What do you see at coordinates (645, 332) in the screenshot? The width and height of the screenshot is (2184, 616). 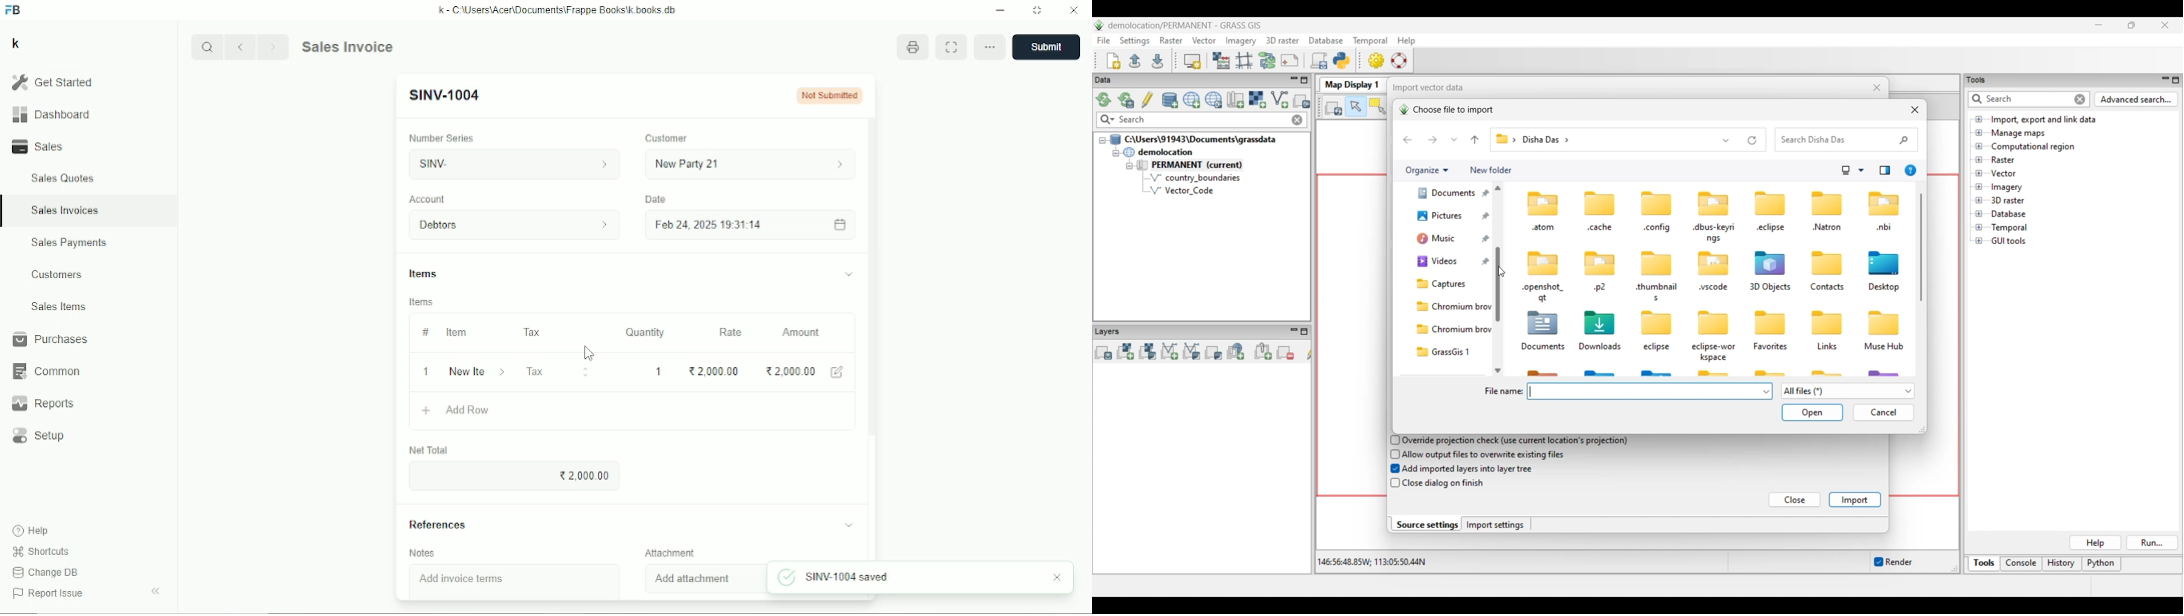 I see `Quantity` at bounding box center [645, 332].